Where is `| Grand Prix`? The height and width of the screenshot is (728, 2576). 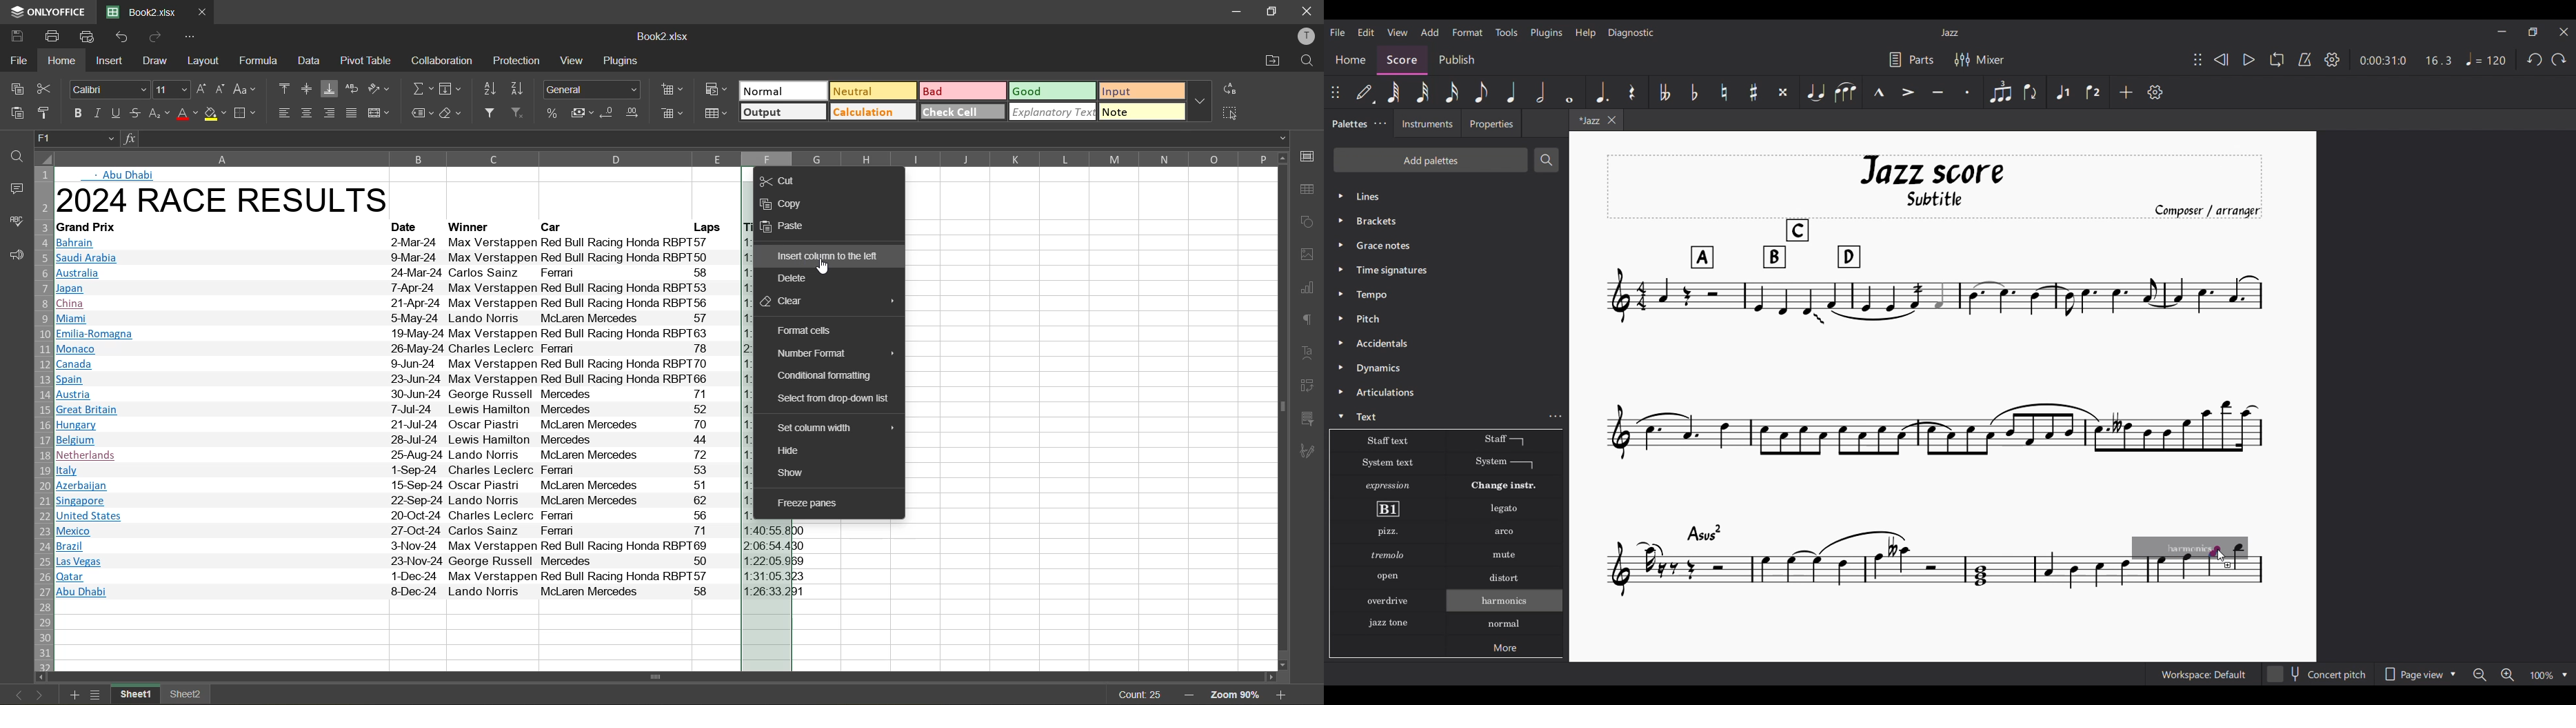
| Grand Prix is located at coordinates (91, 226).